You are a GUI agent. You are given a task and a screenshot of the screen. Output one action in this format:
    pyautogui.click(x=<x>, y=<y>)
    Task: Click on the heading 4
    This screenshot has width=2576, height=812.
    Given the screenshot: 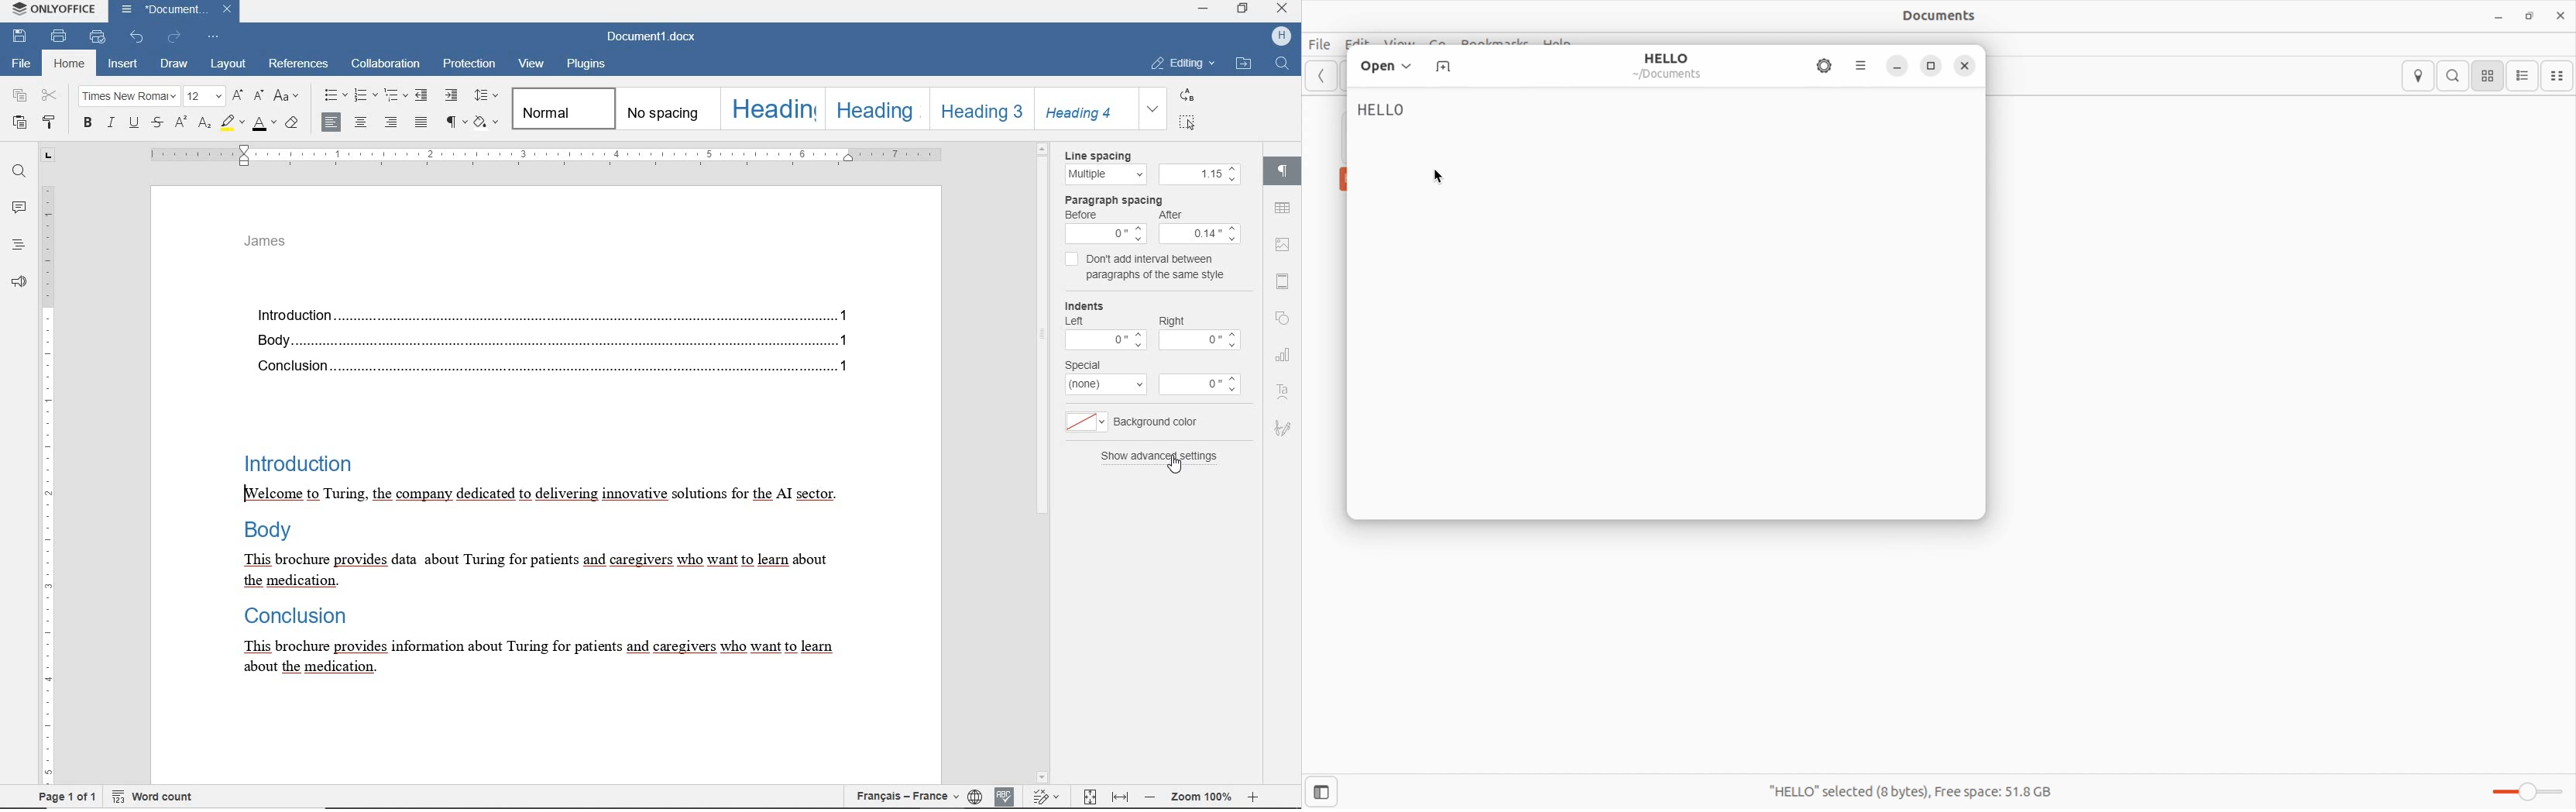 What is the action you would take?
    pyautogui.click(x=1083, y=108)
    